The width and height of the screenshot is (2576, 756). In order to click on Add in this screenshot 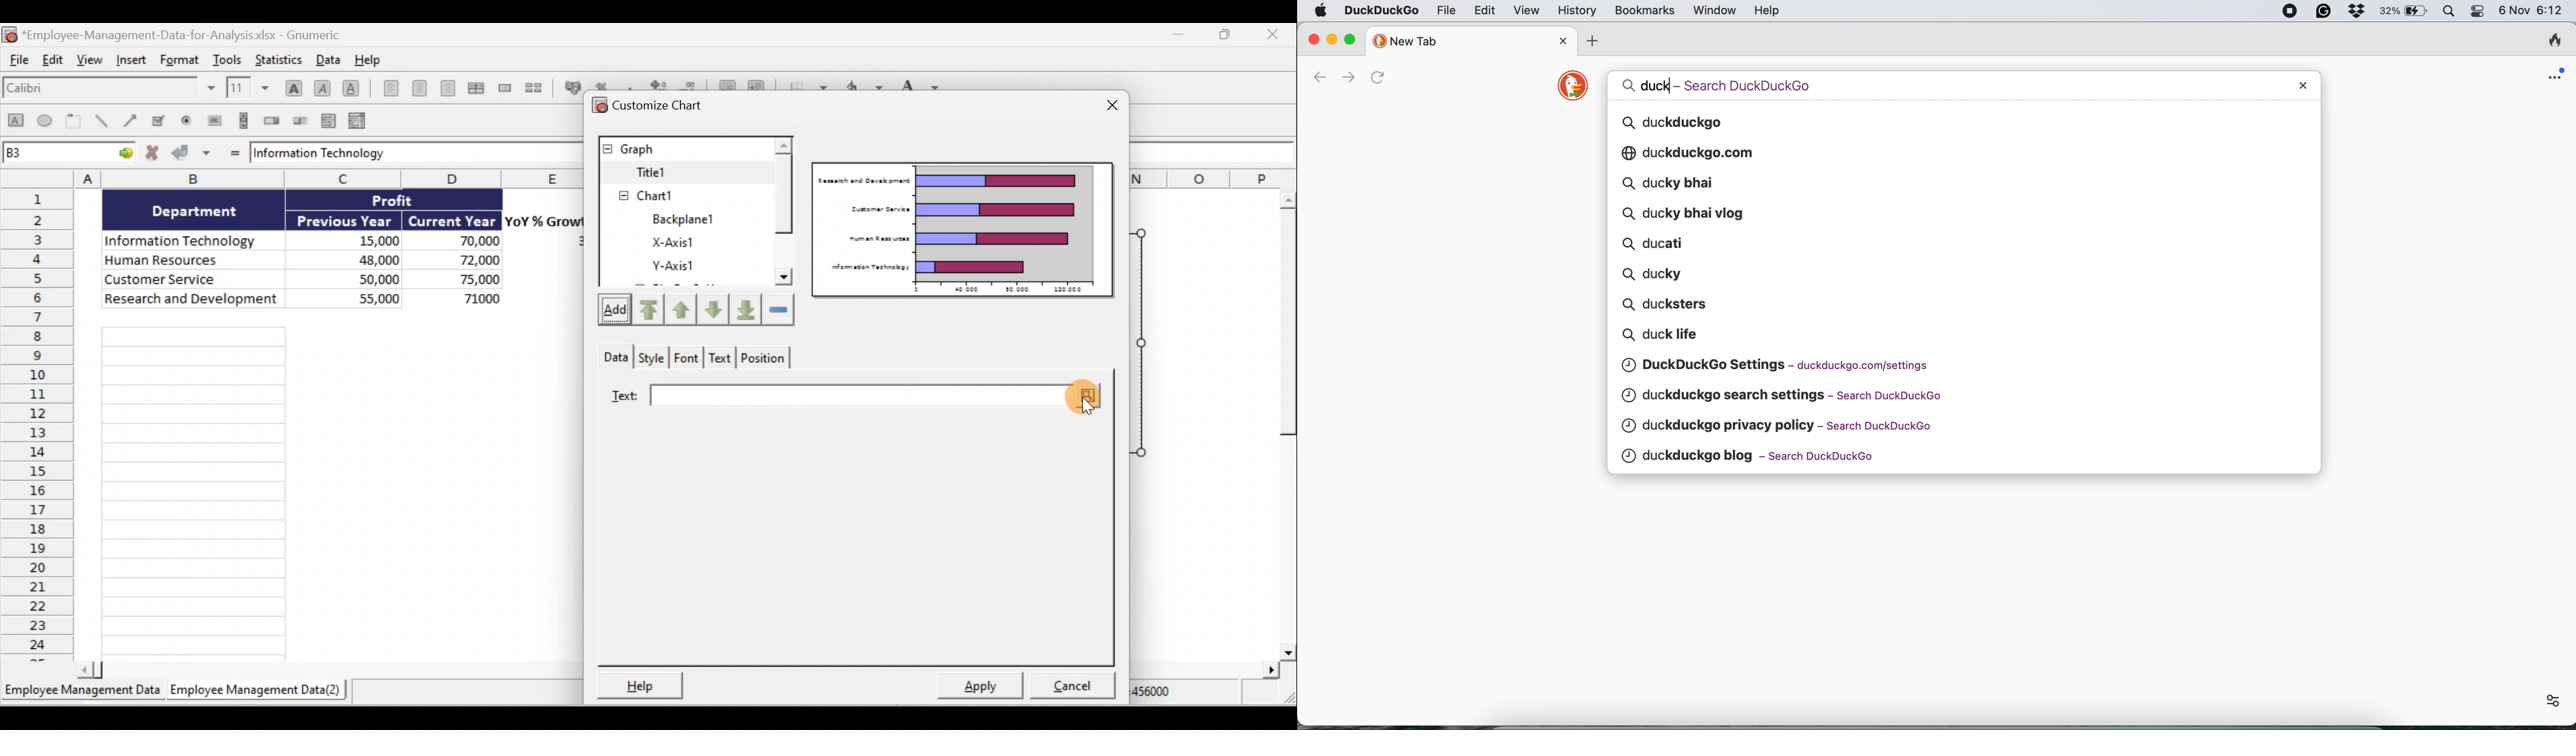, I will do `click(609, 311)`.